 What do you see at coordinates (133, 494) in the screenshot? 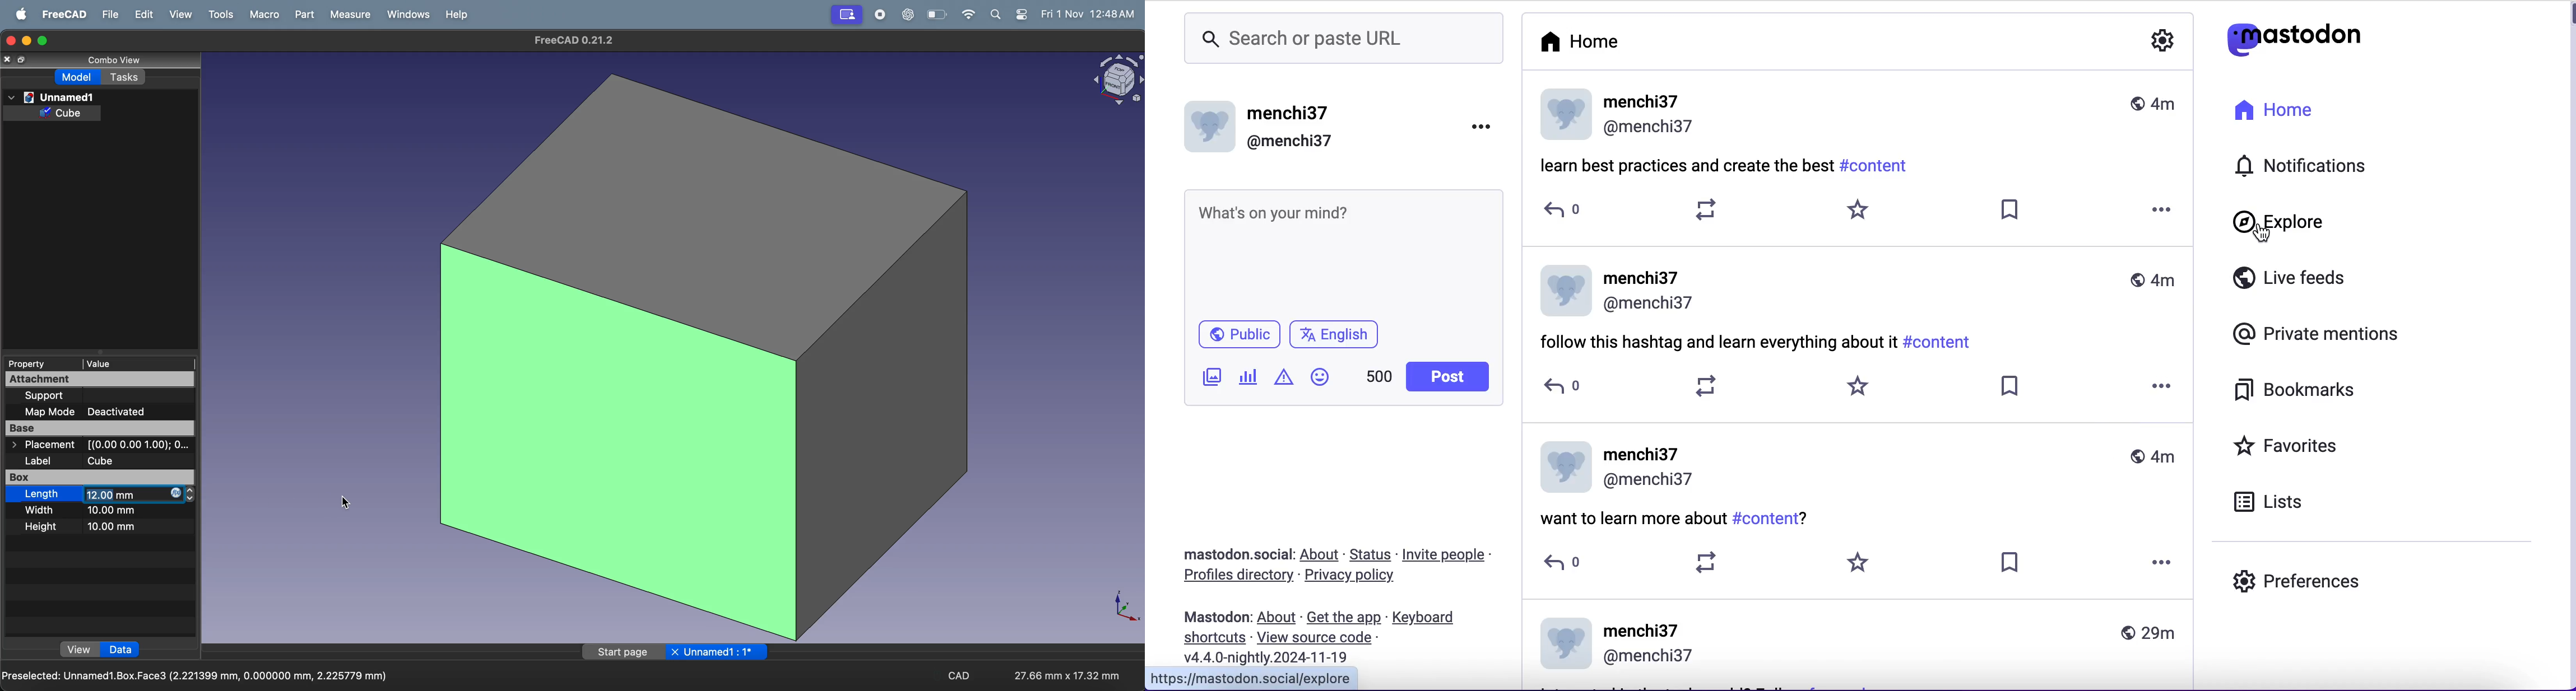
I see `12mm` at bounding box center [133, 494].